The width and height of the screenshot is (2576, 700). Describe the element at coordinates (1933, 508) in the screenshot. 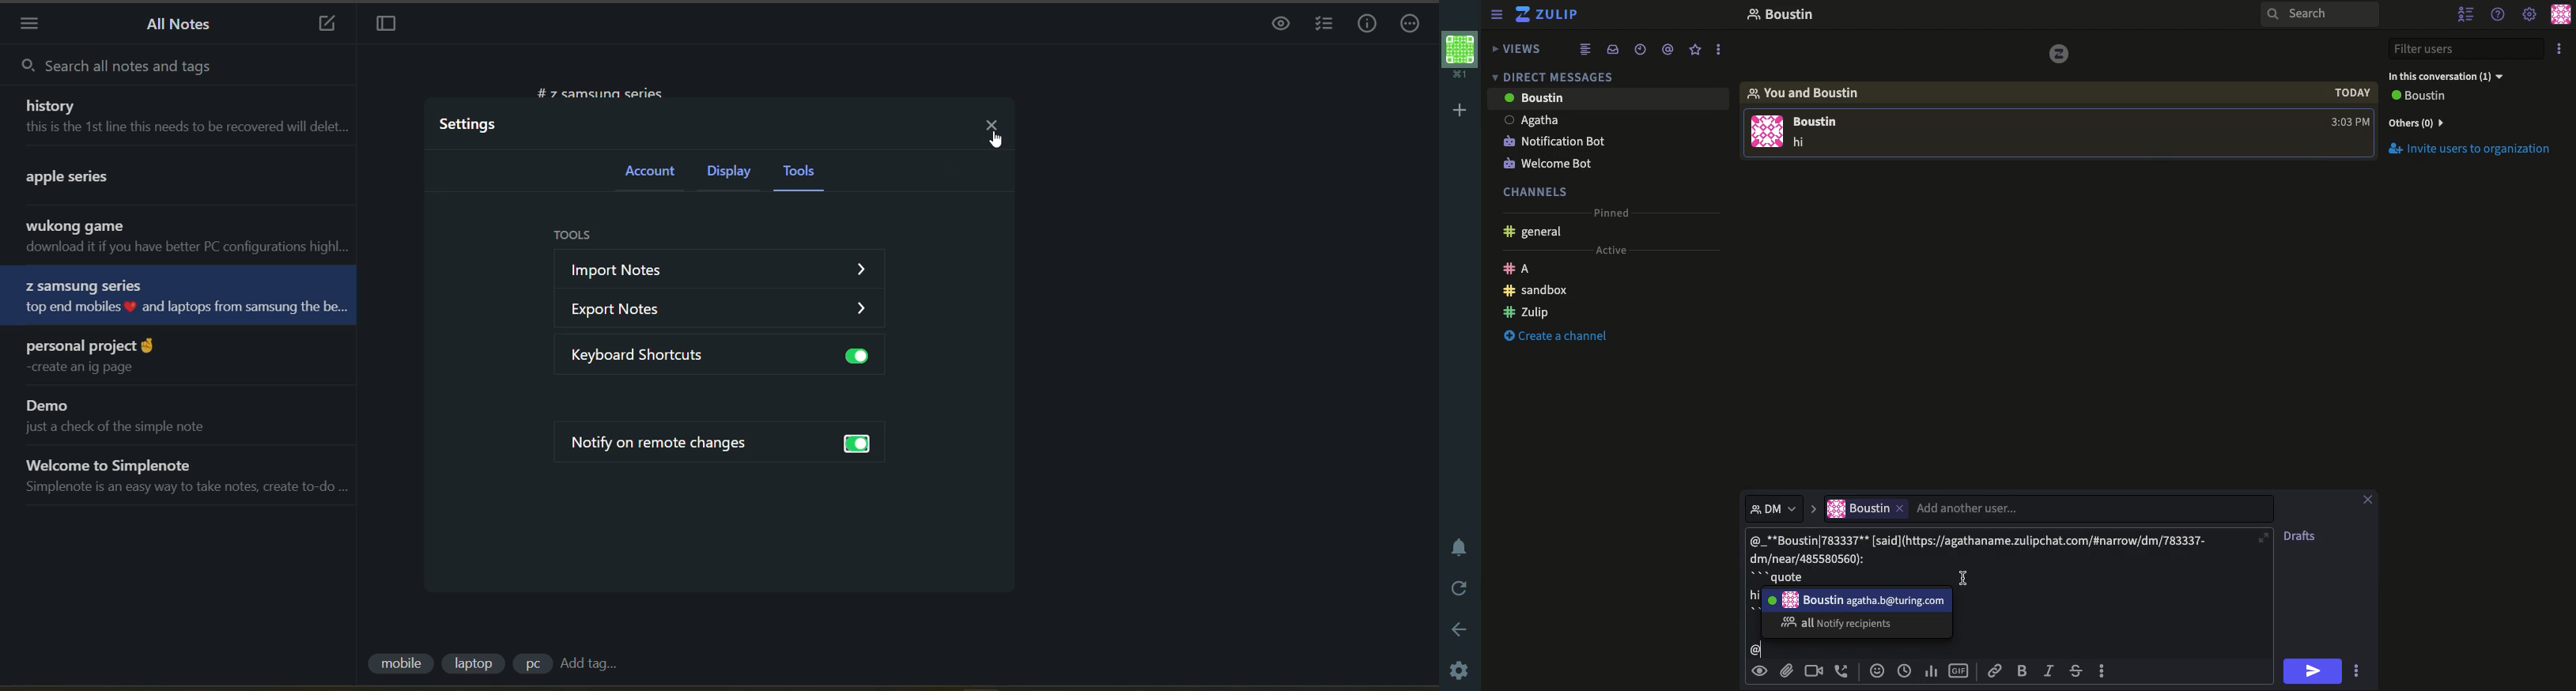

I see `User Input` at that location.